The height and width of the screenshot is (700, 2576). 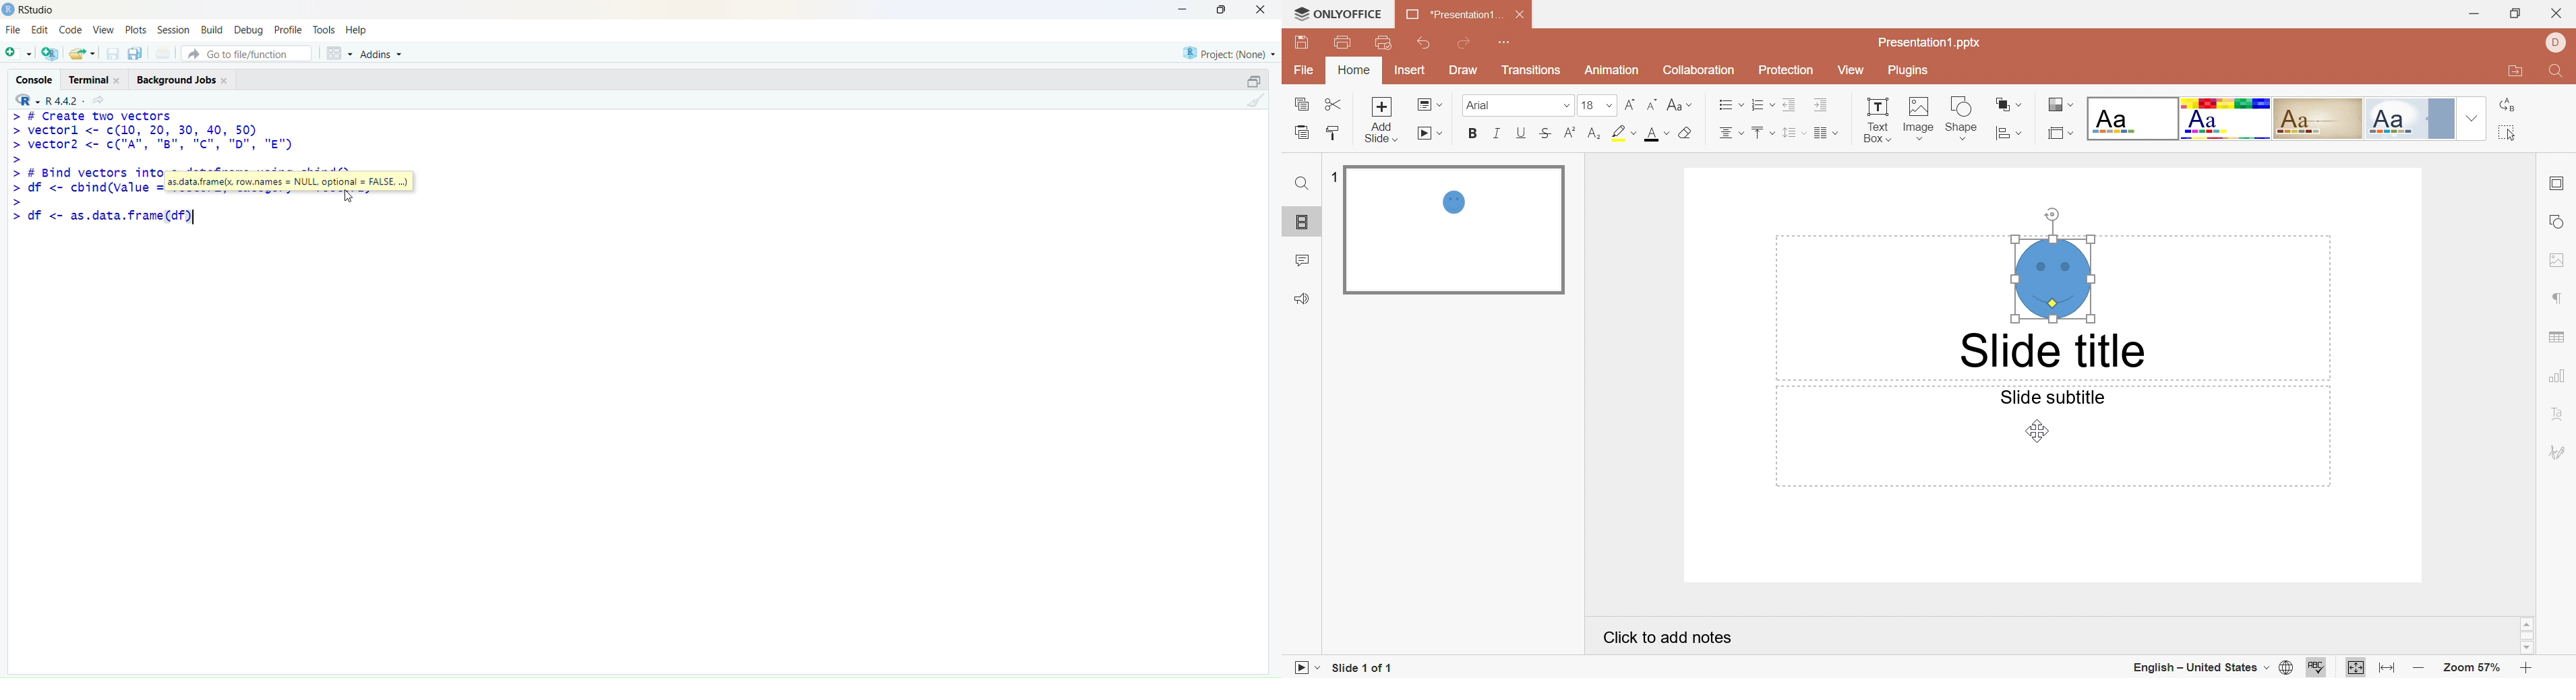 I want to click on  R 4.4.2, so click(x=45, y=101).